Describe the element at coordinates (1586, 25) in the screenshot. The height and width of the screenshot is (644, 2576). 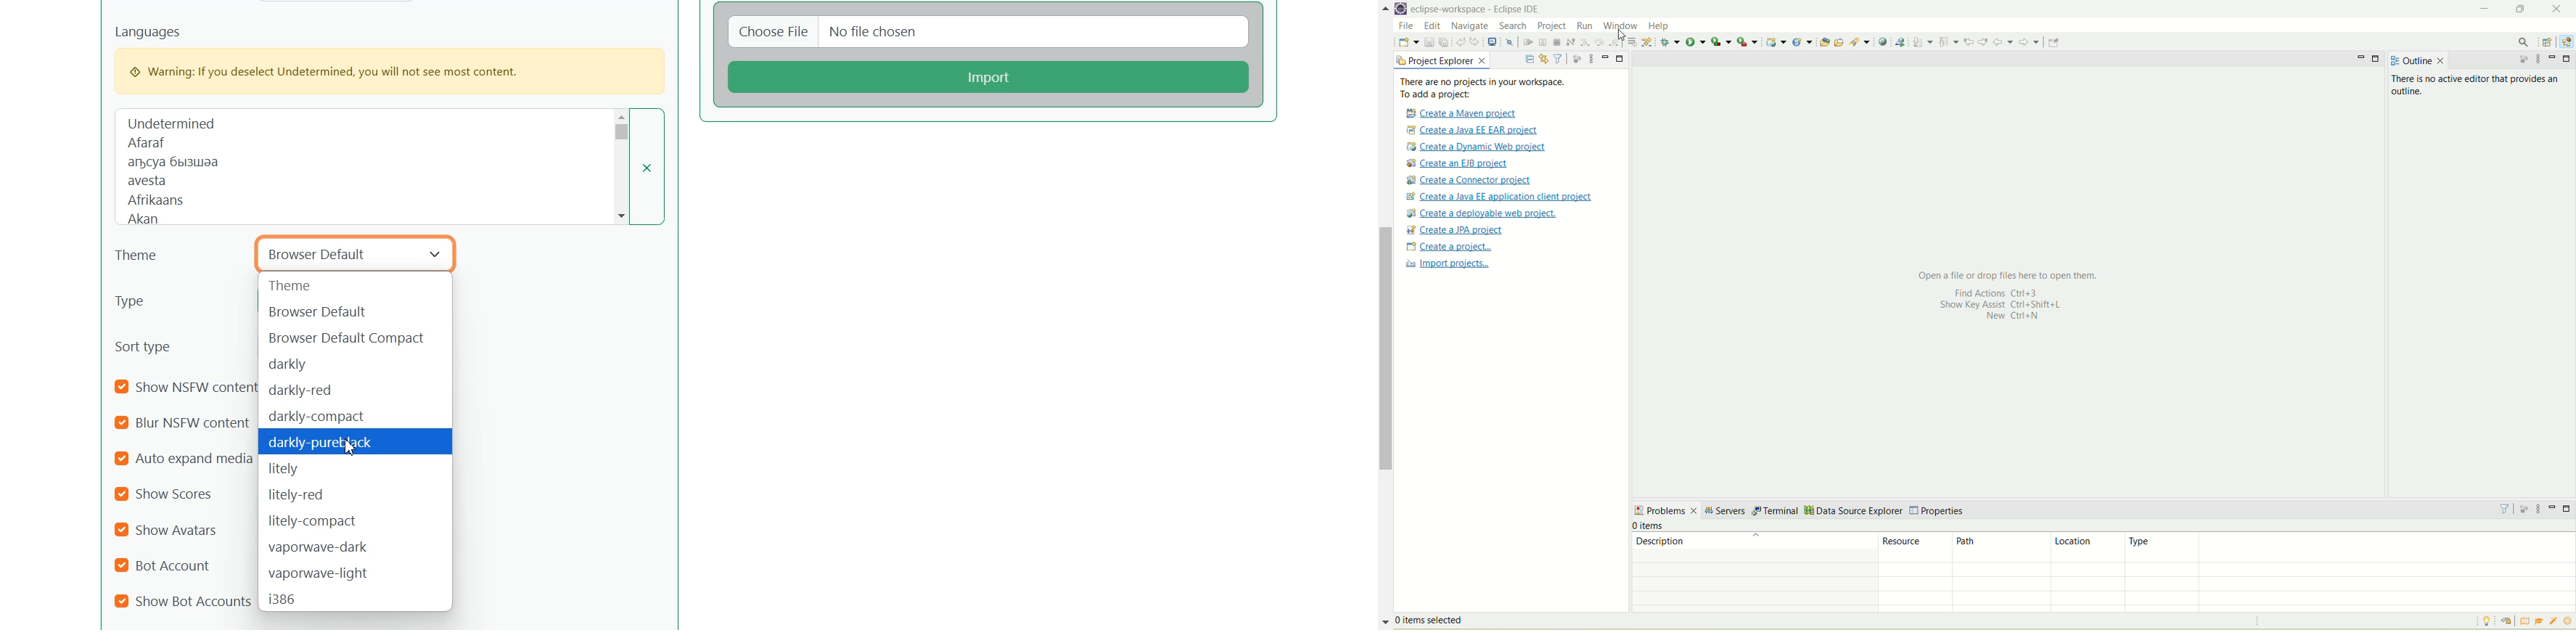
I see `run` at that location.